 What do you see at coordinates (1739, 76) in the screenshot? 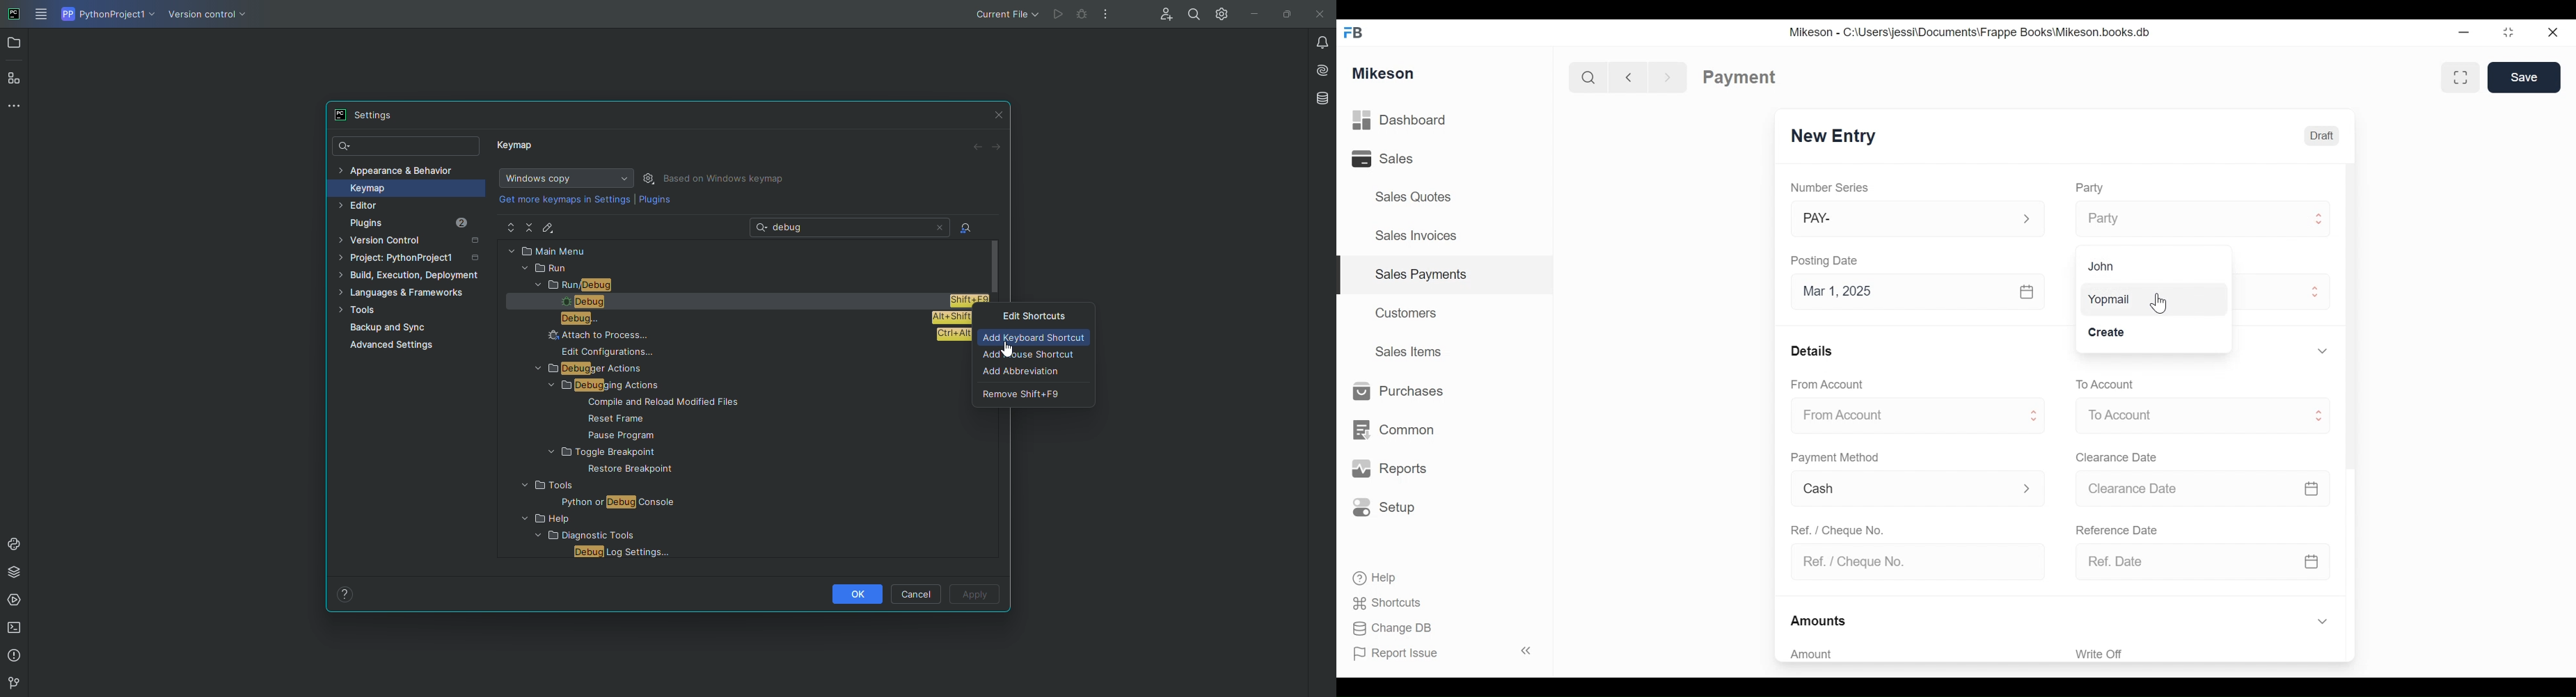
I see `Payment` at bounding box center [1739, 76].